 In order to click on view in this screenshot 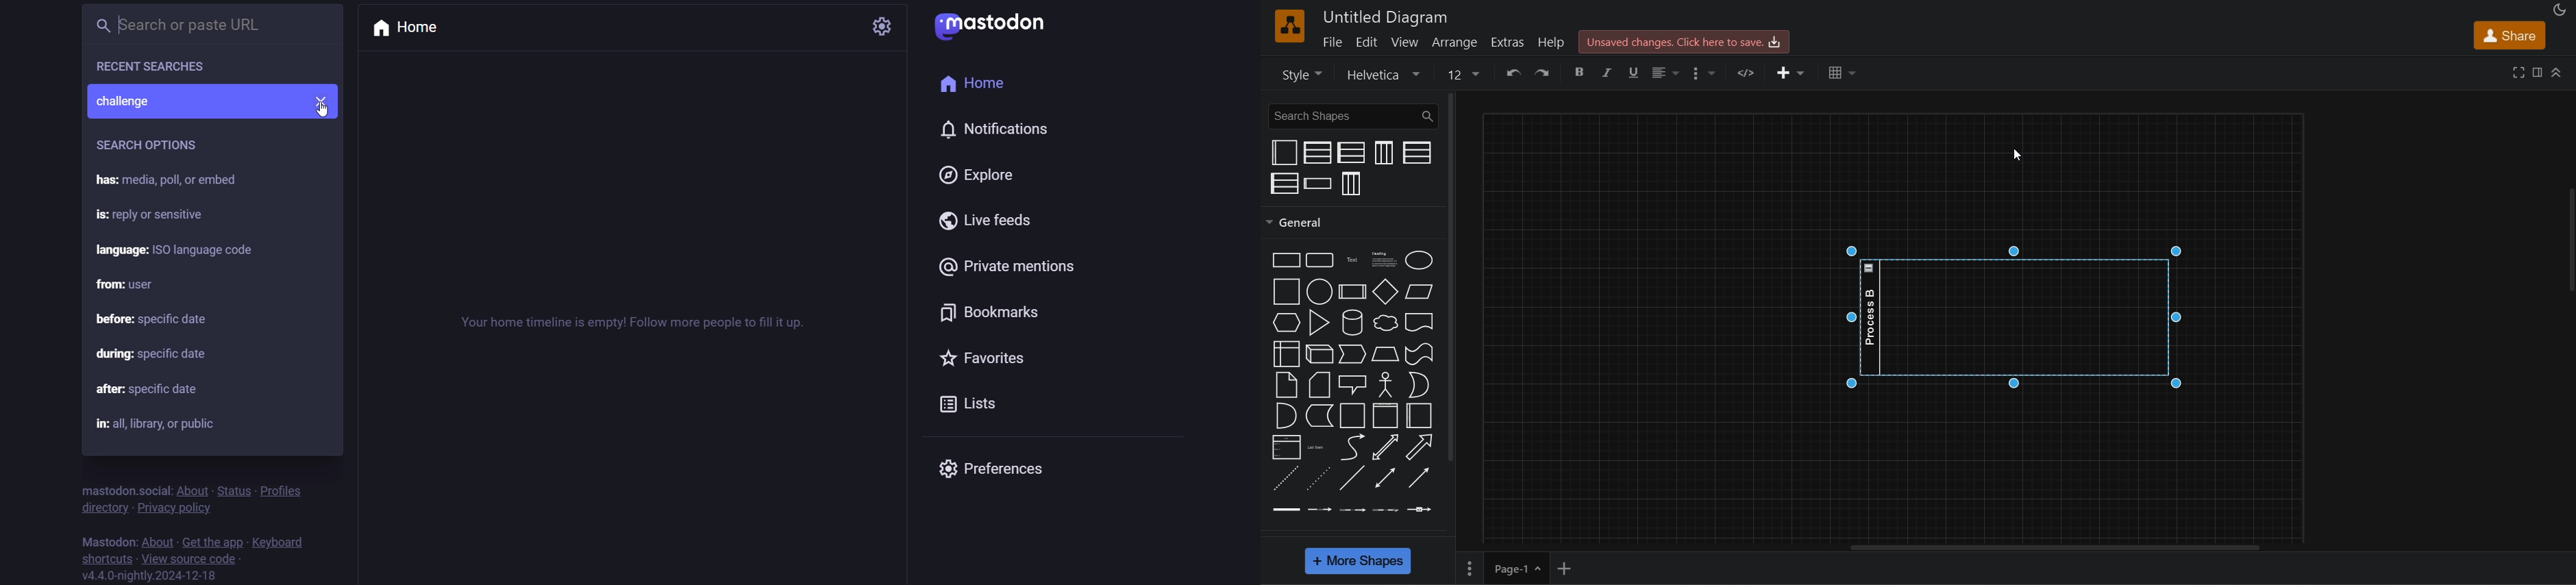, I will do `click(1405, 40)`.